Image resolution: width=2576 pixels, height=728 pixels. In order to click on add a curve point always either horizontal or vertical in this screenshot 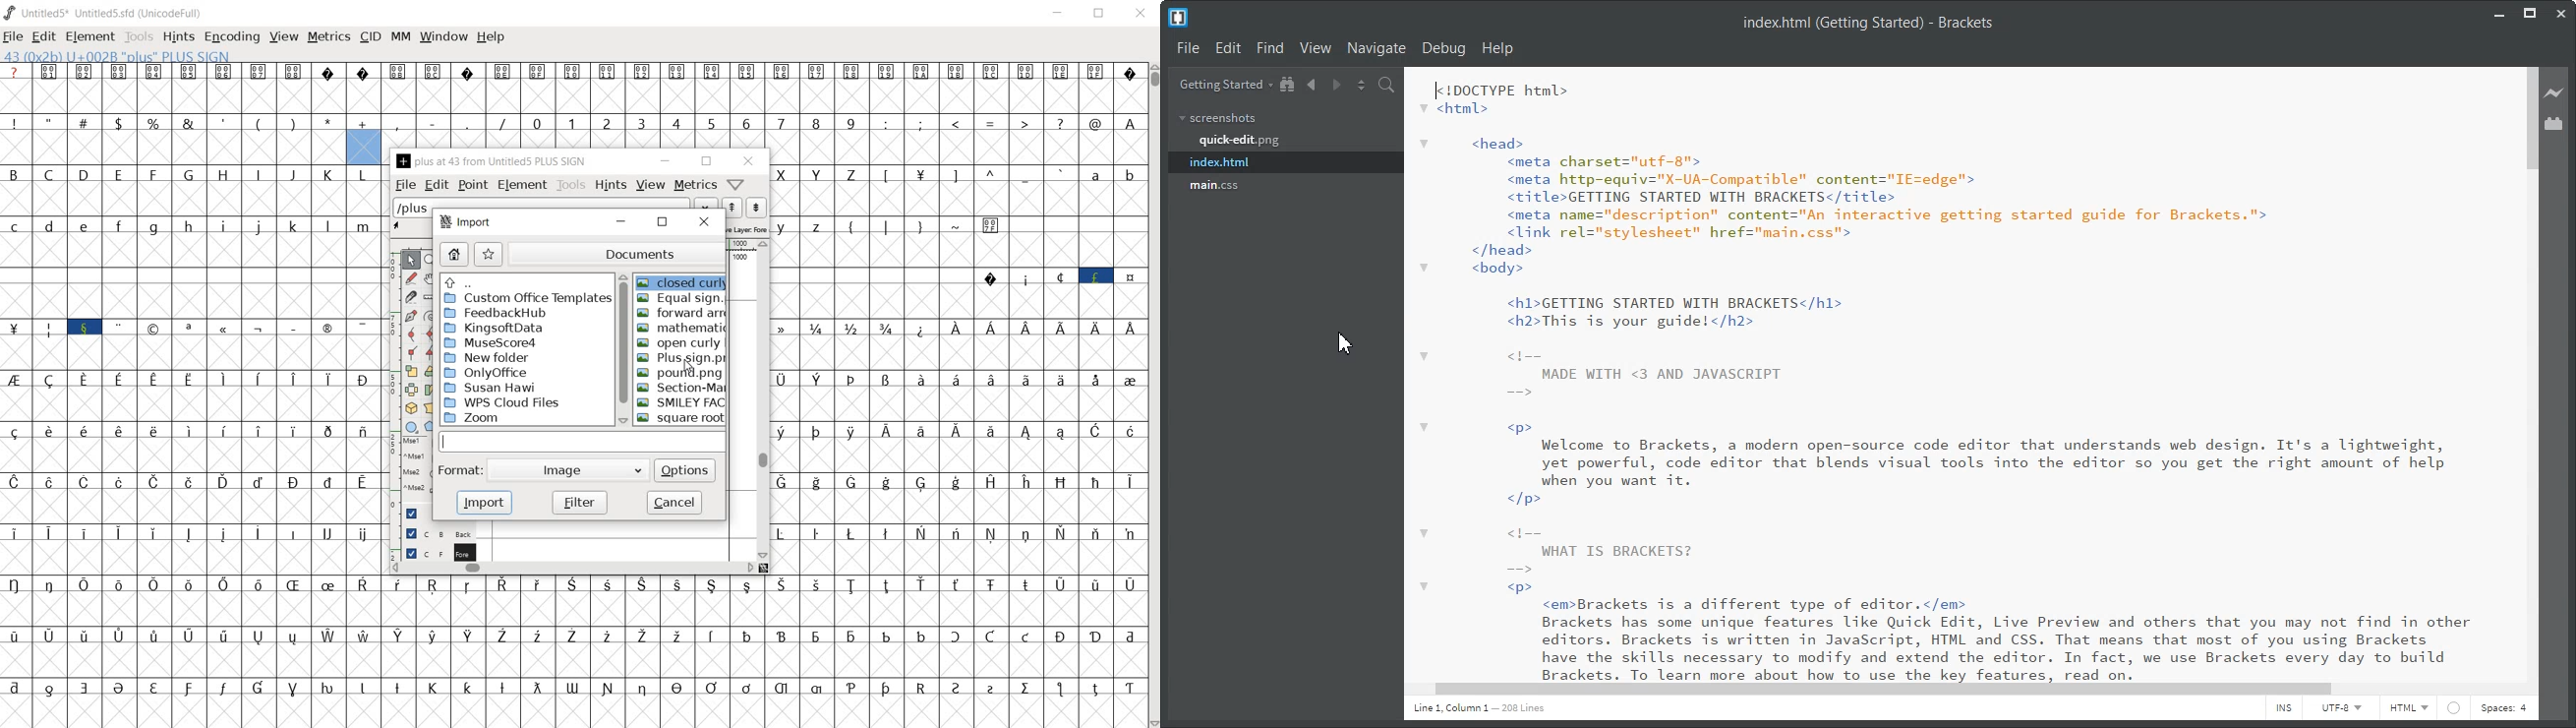, I will do `click(431, 333)`.